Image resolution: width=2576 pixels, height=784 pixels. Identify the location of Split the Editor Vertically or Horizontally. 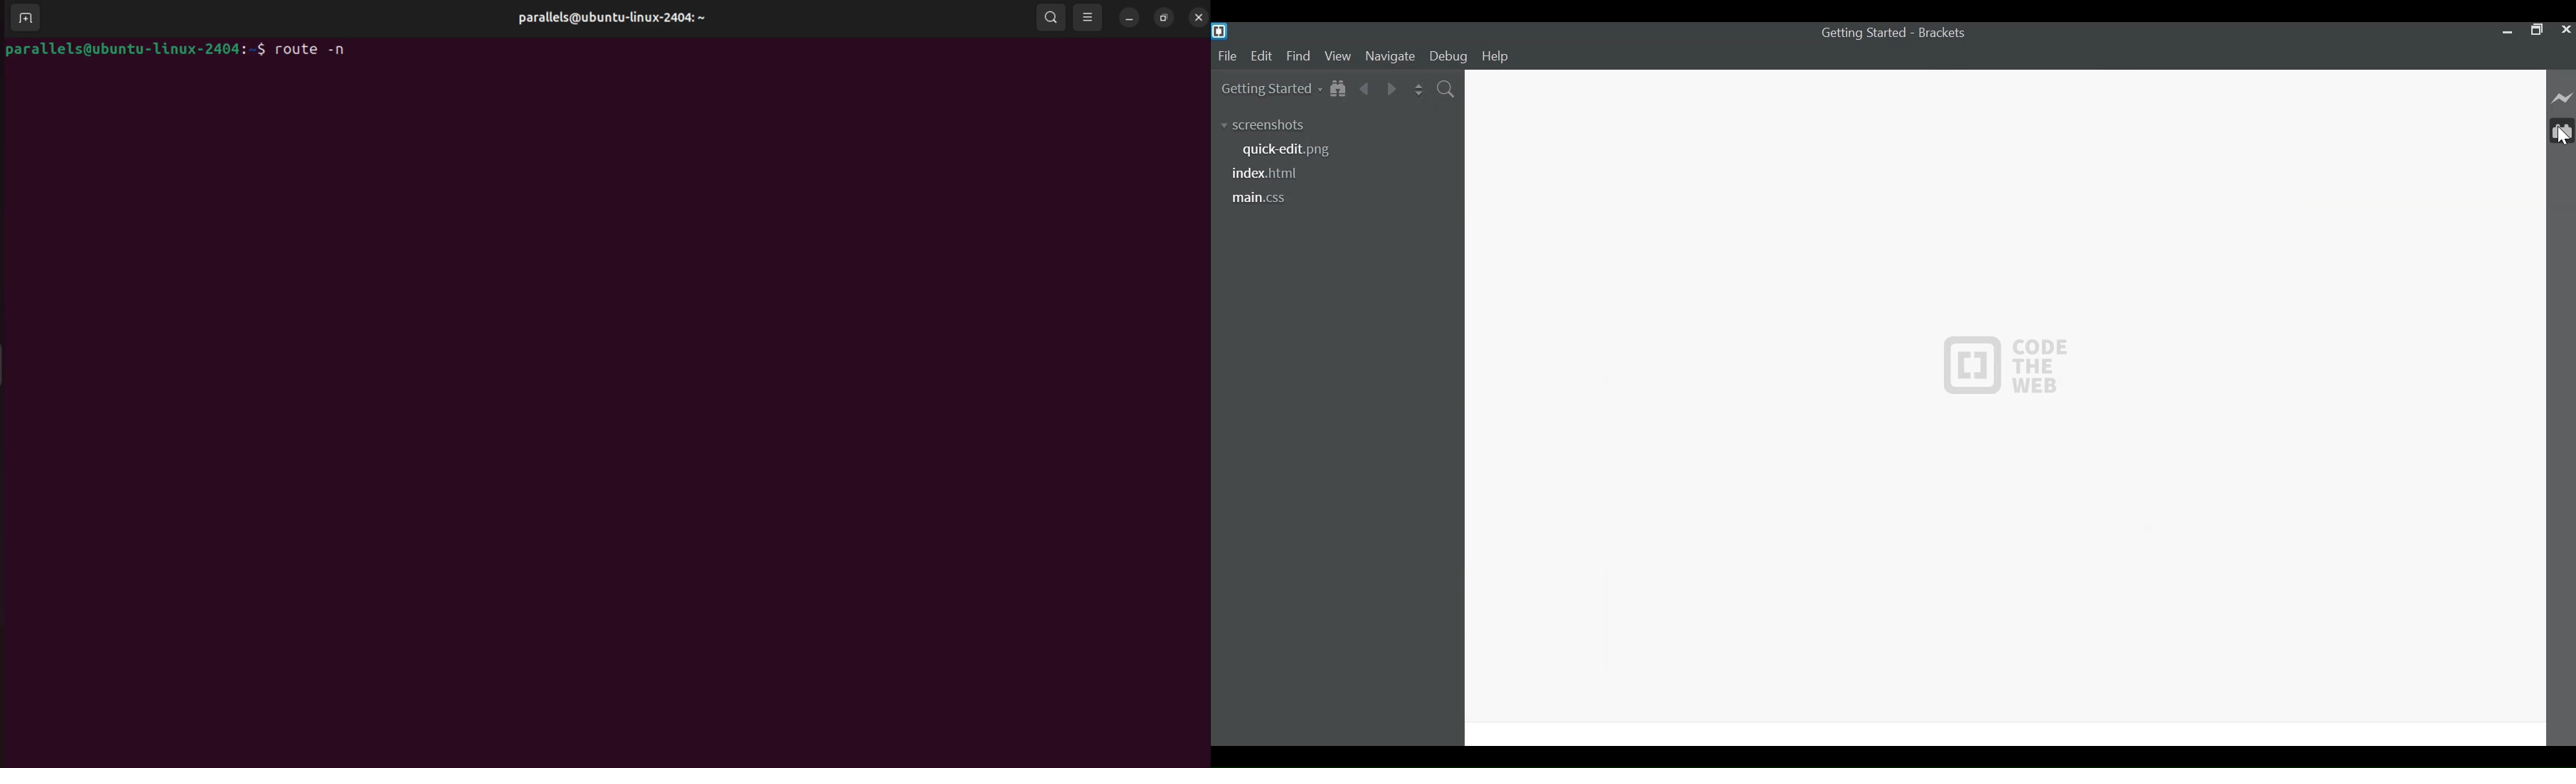
(1418, 90).